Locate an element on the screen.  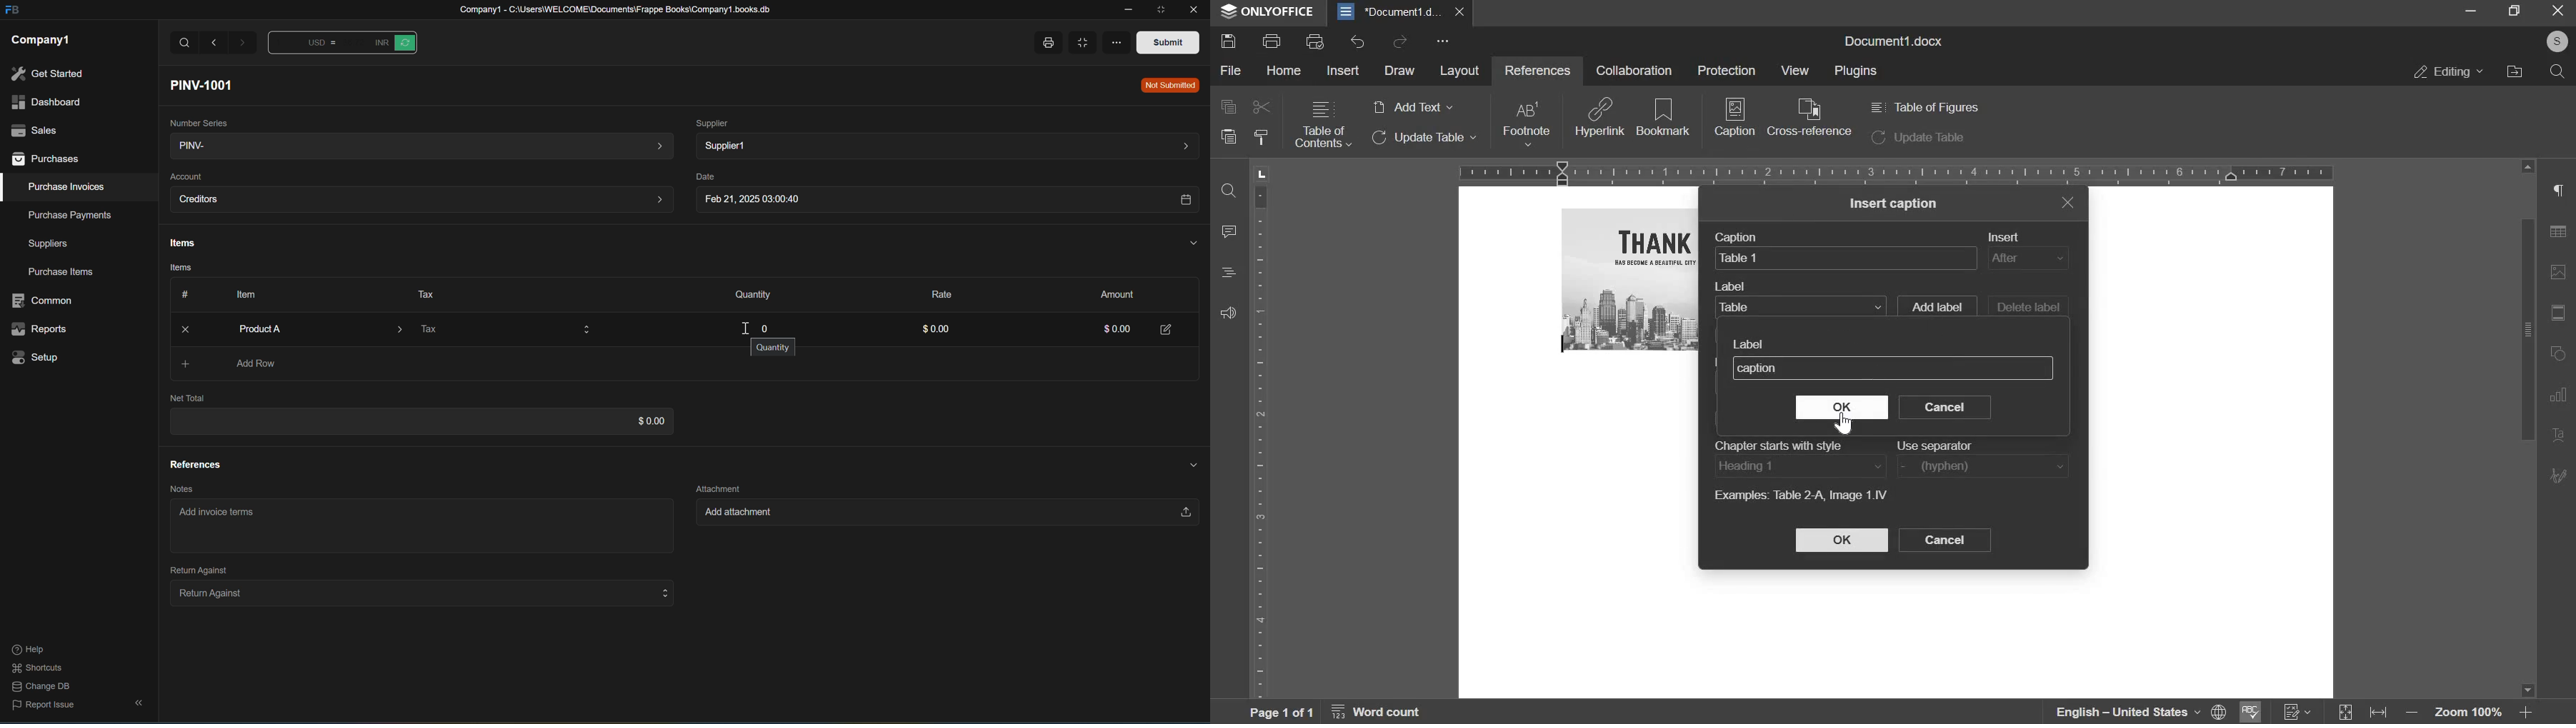
Hide is located at coordinates (1187, 463).